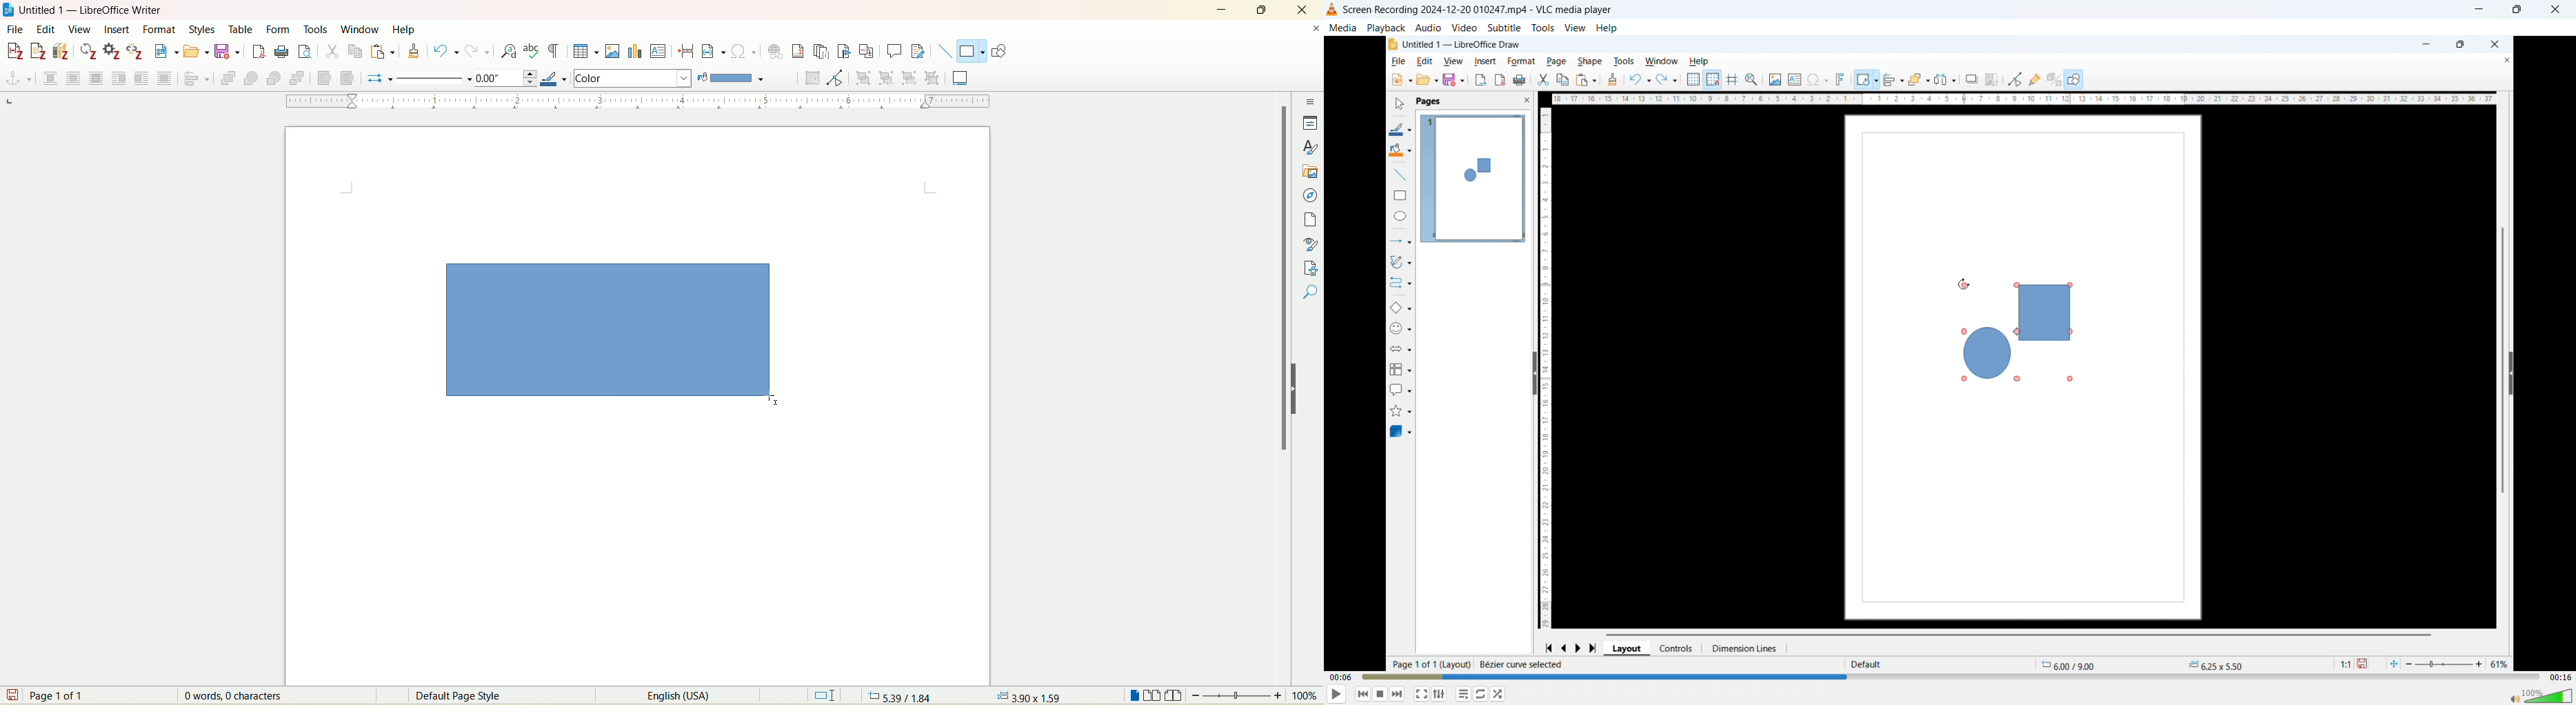 The width and height of the screenshot is (2576, 728). What do you see at coordinates (896, 51) in the screenshot?
I see `insert comment` at bounding box center [896, 51].